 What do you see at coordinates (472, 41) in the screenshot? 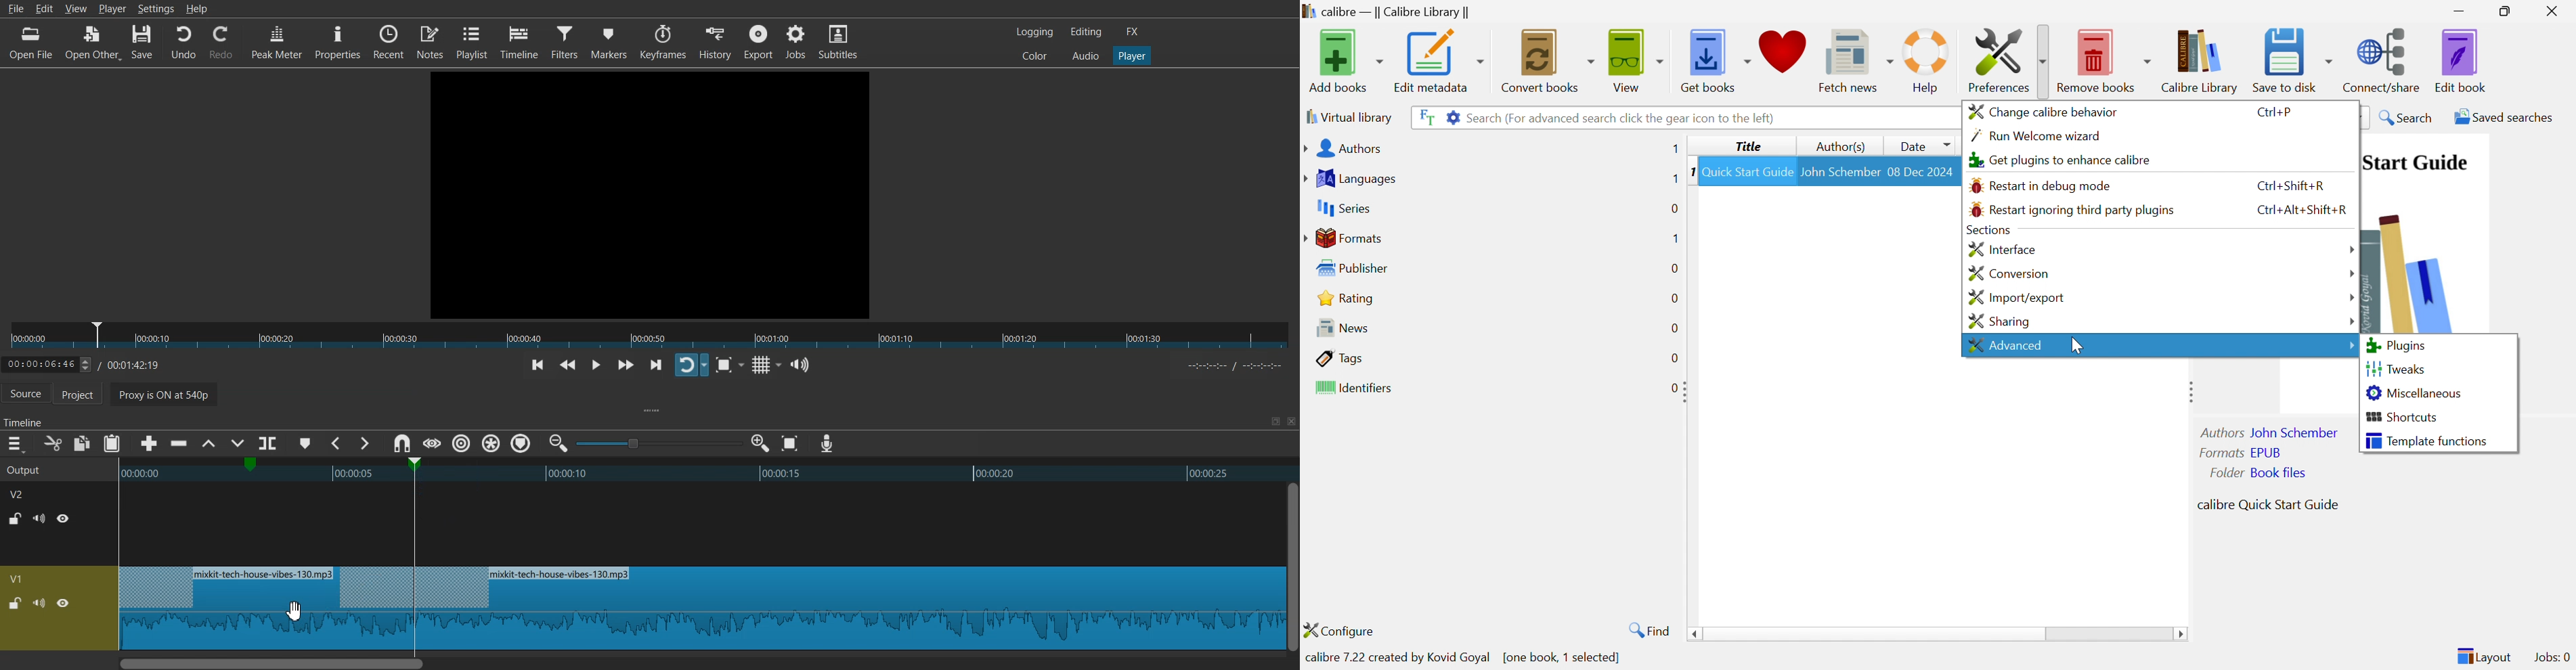
I see `Playlist` at bounding box center [472, 41].